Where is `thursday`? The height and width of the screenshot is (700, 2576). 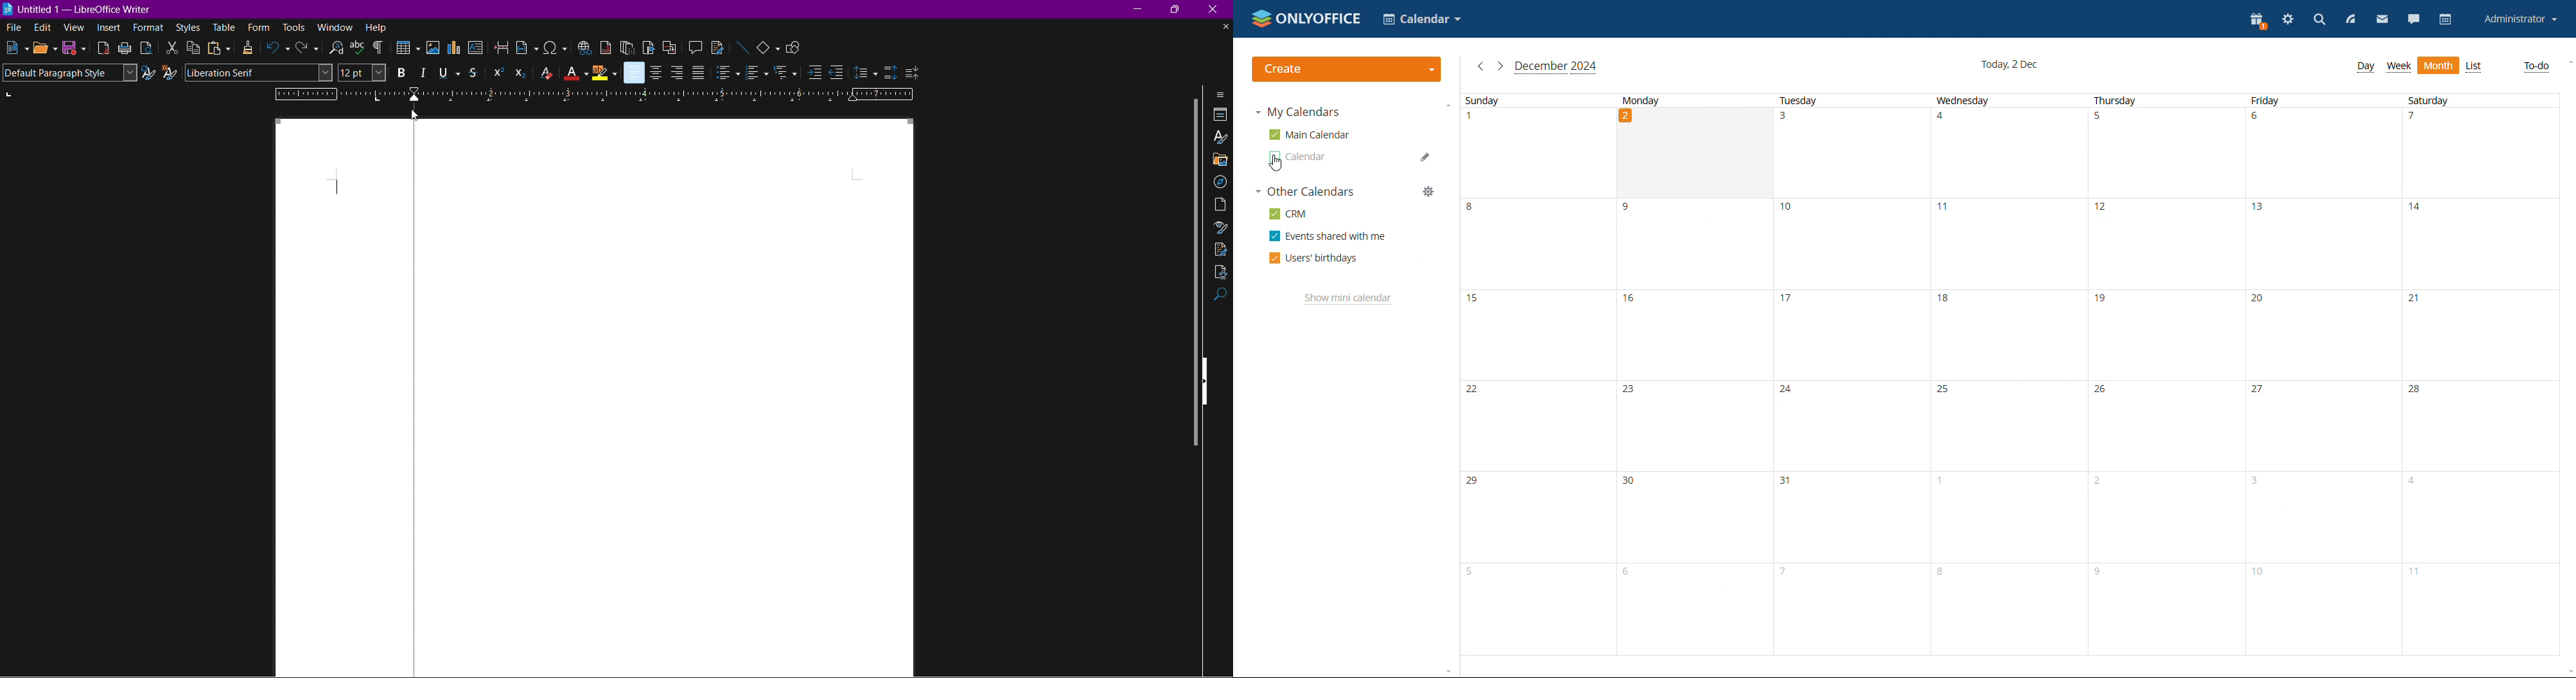 thursday is located at coordinates (2168, 374).